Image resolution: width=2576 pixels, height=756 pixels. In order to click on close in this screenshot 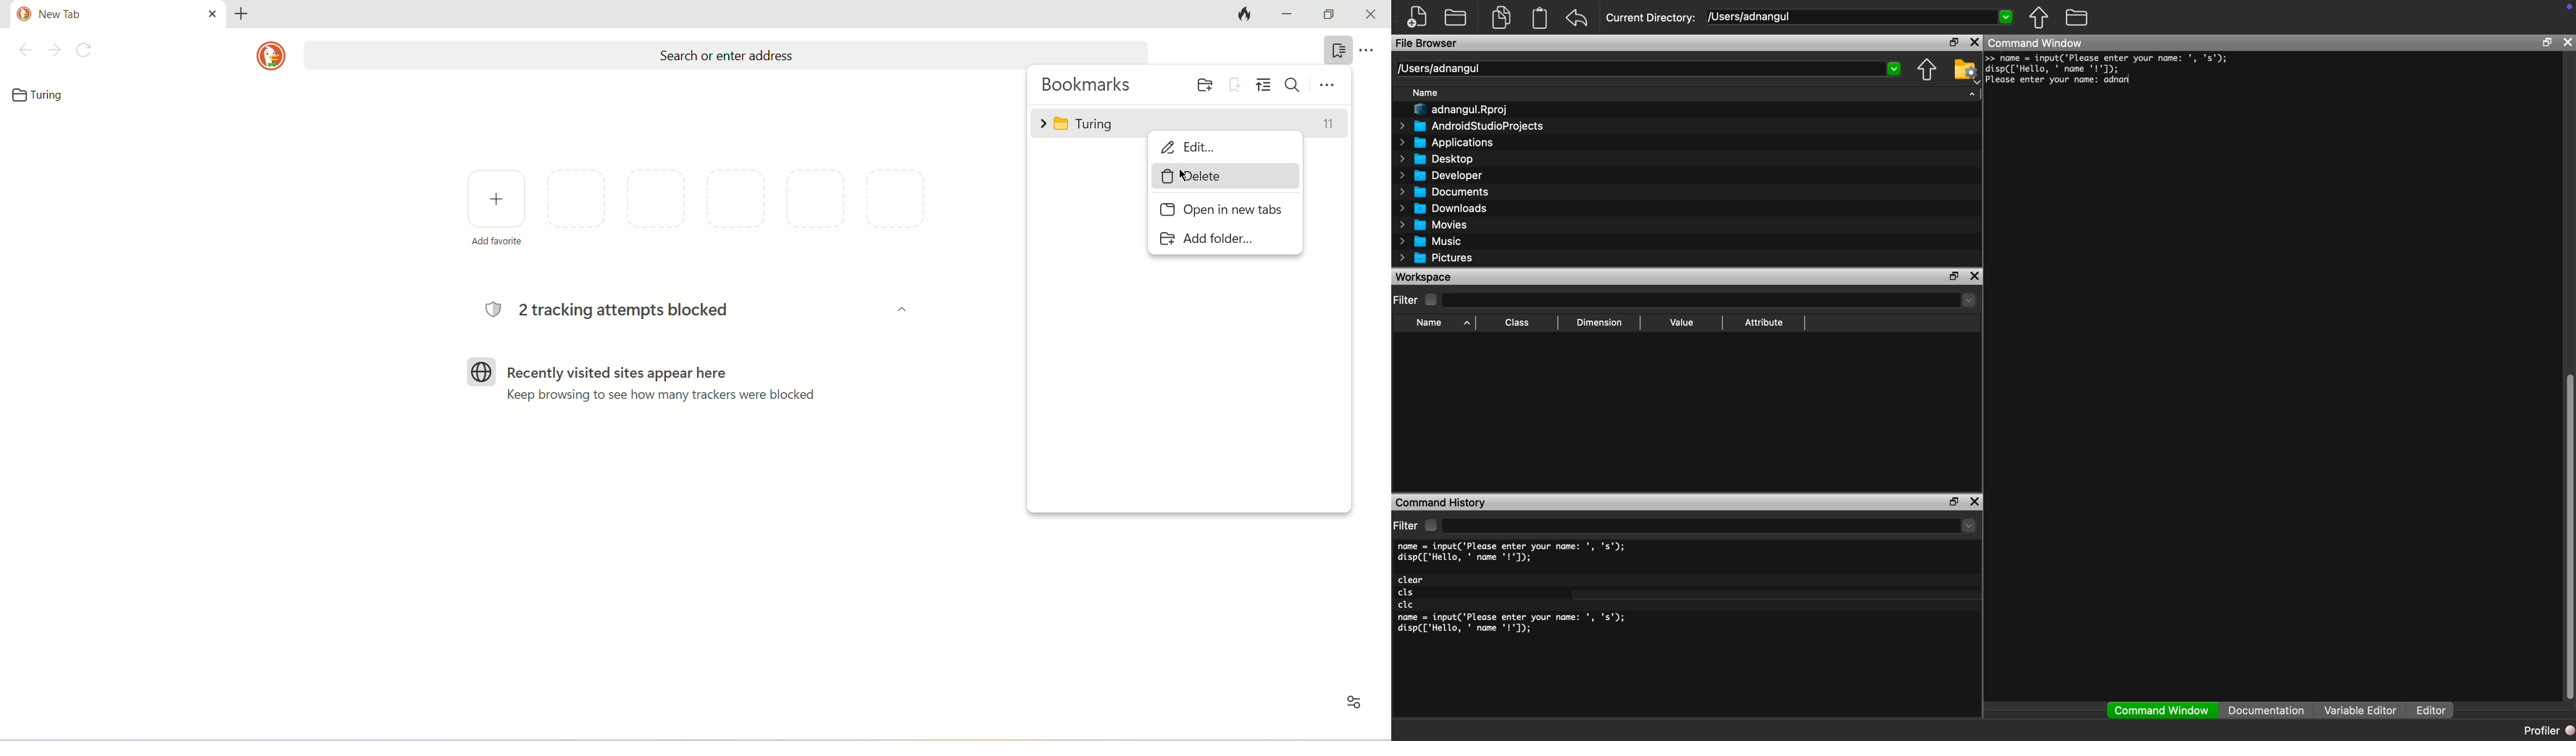, I will do `click(1976, 42)`.